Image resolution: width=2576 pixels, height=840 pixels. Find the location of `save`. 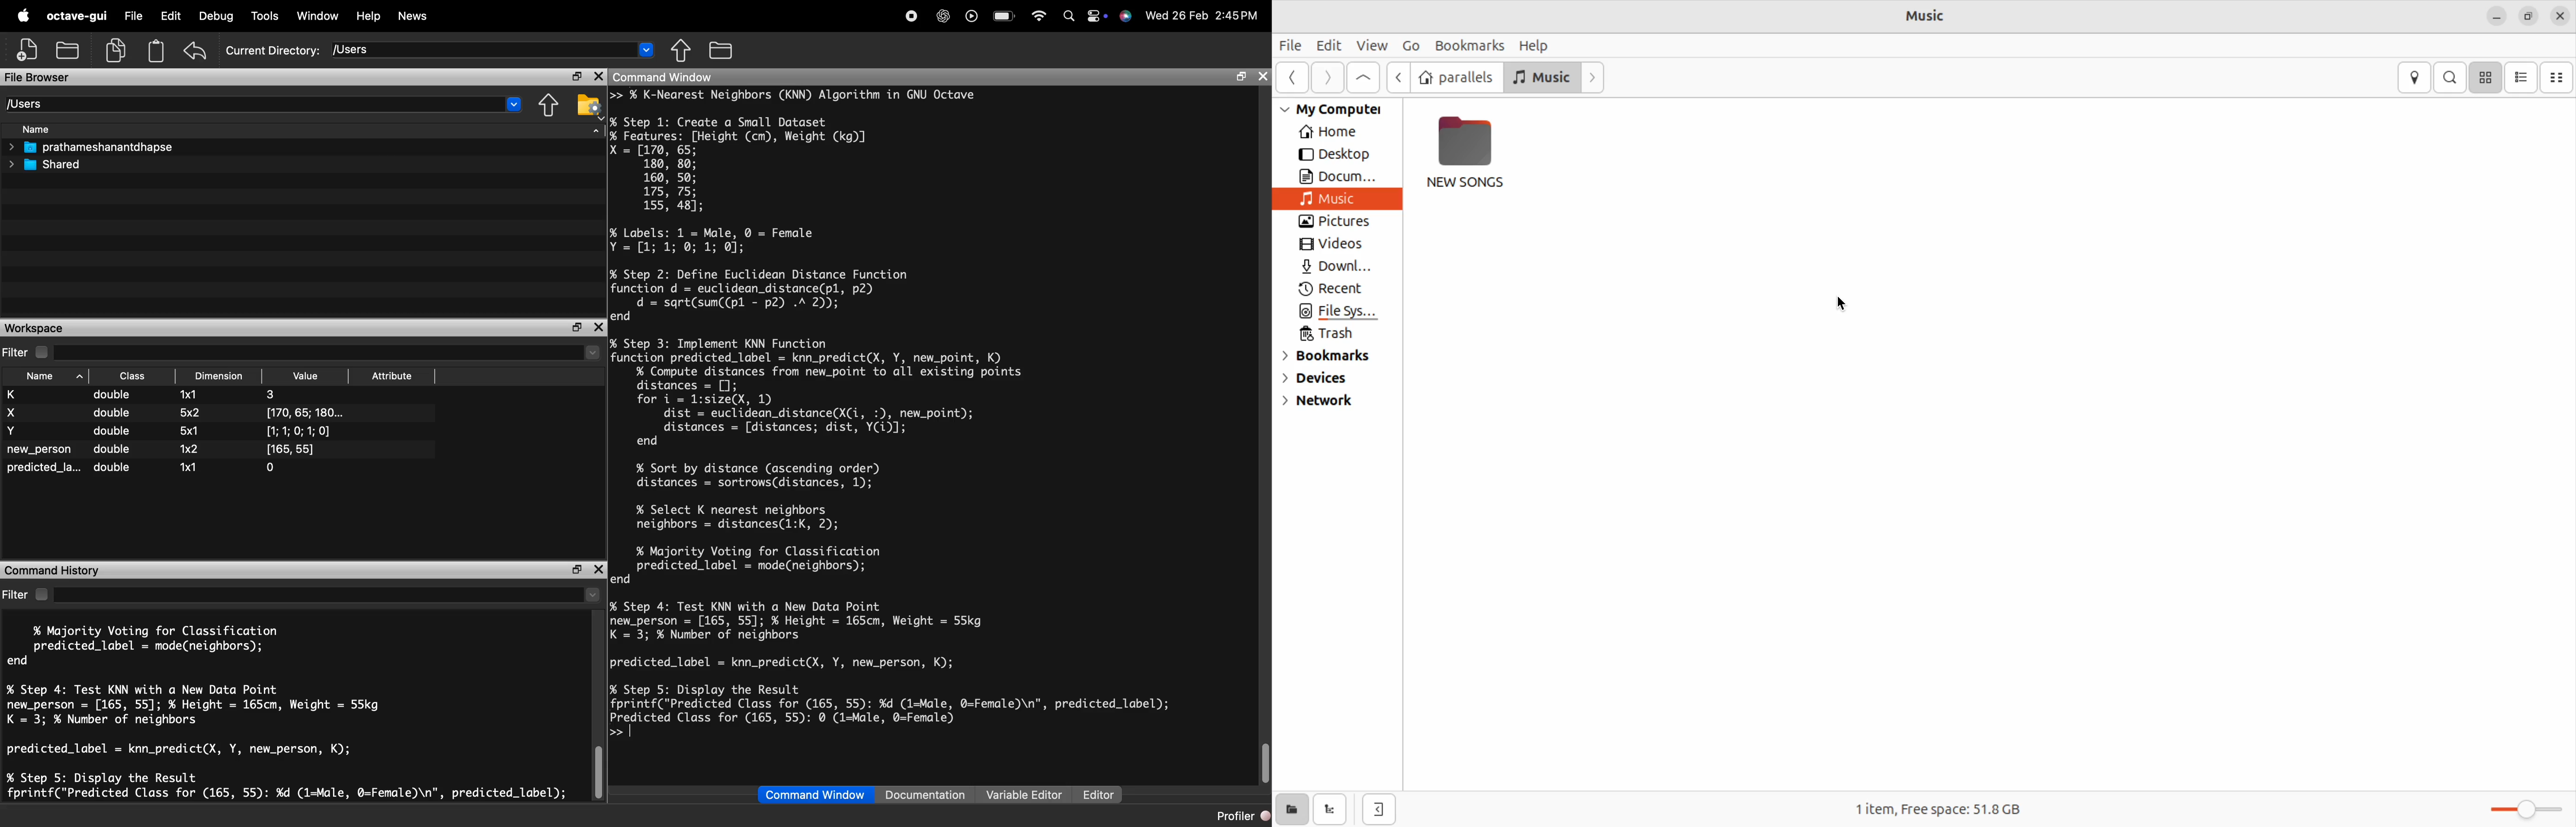

save is located at coordinates (70, 48).